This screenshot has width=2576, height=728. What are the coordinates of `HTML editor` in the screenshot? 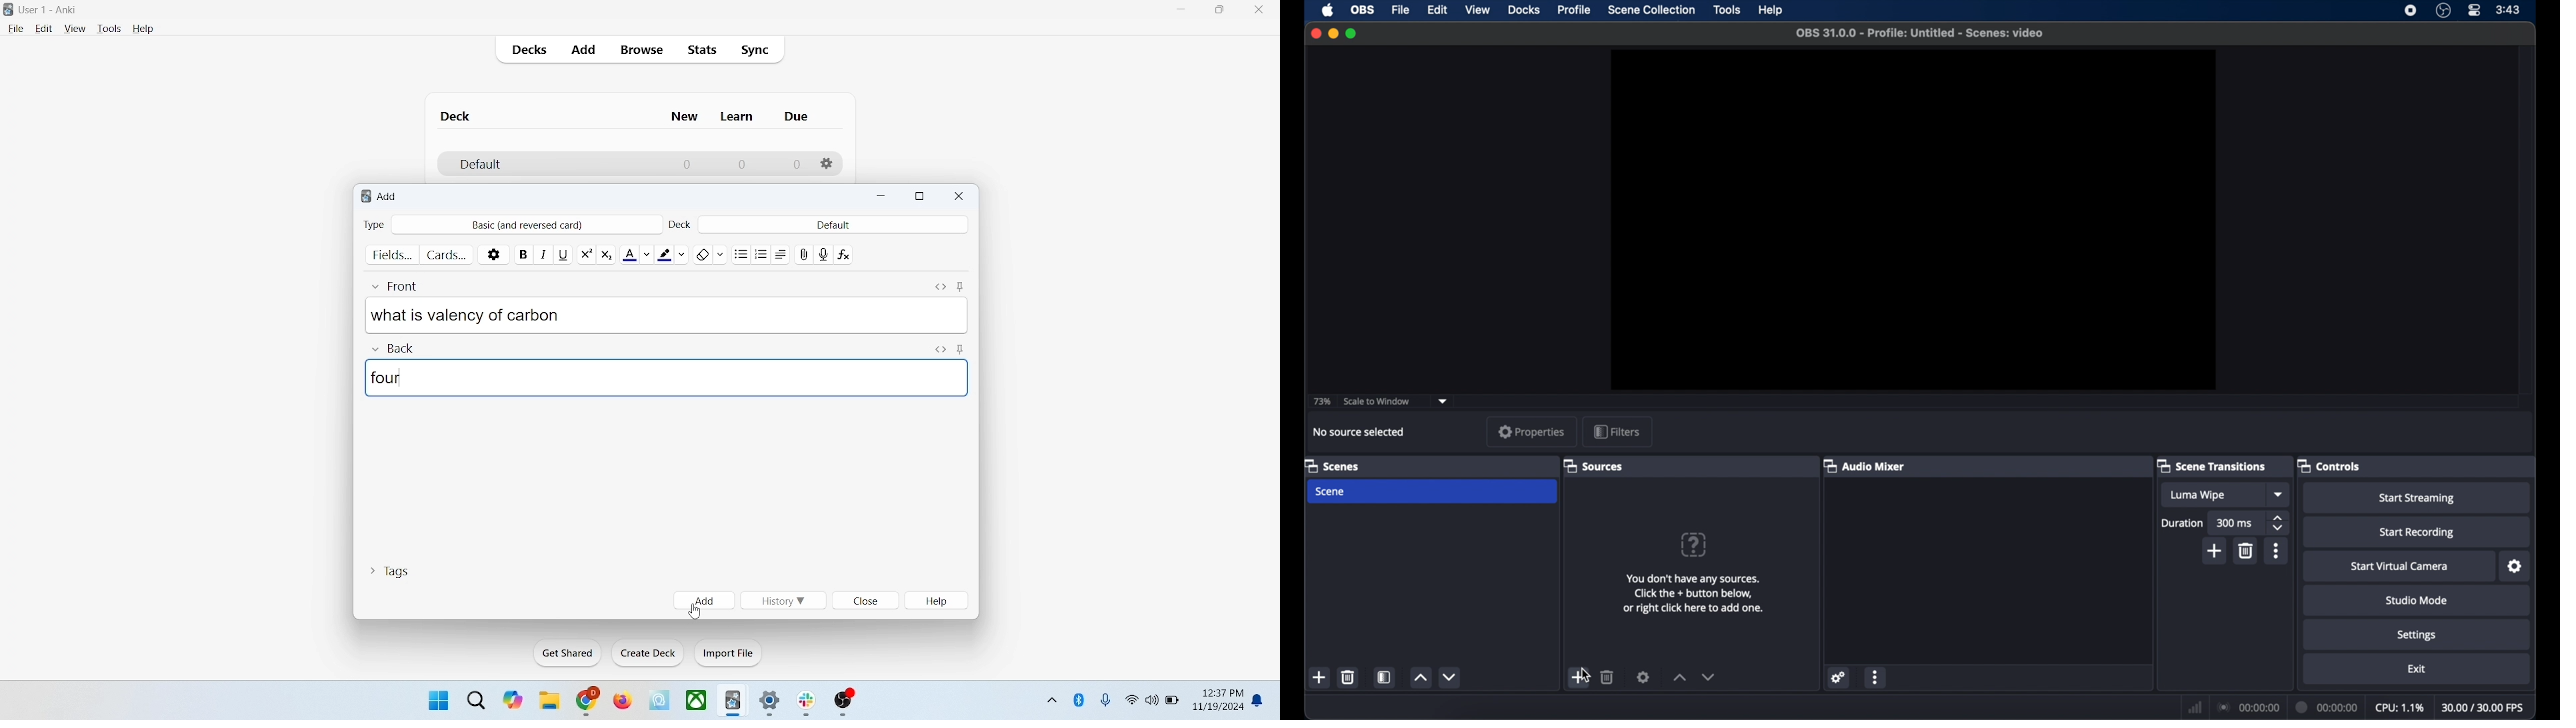 It's located at (939, 284).